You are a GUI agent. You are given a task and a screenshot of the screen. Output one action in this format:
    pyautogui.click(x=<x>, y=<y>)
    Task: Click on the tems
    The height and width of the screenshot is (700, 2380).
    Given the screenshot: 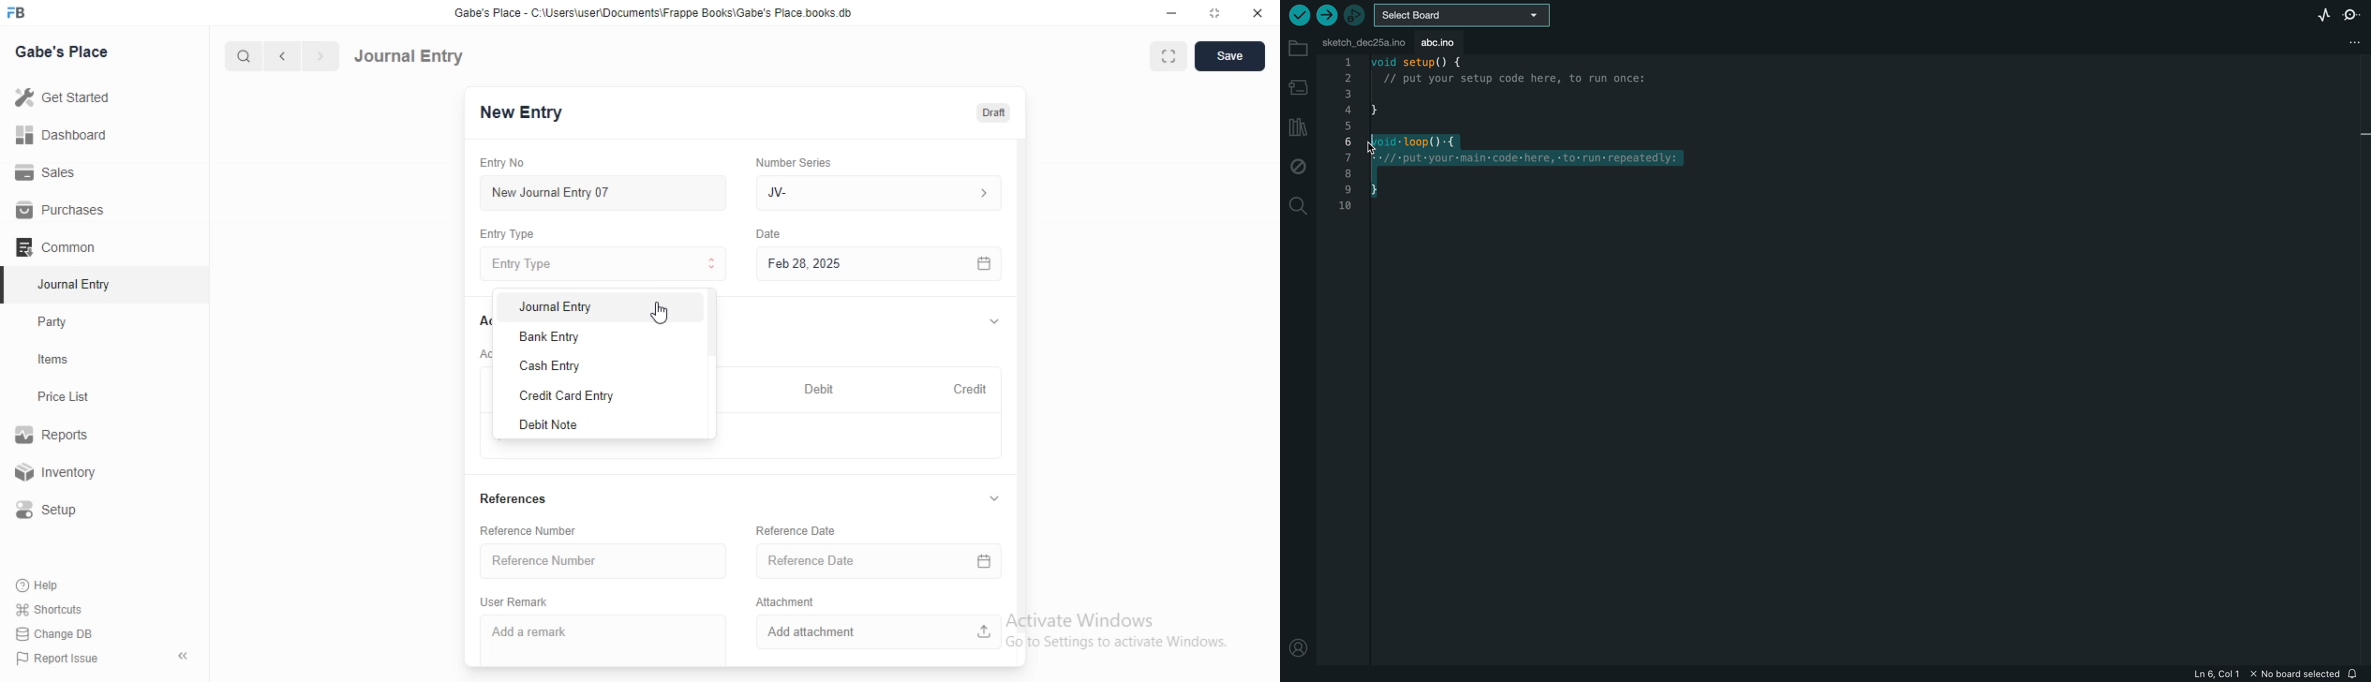 What is the action you would take?
    pyautogui.click(x=61, y=360)
    